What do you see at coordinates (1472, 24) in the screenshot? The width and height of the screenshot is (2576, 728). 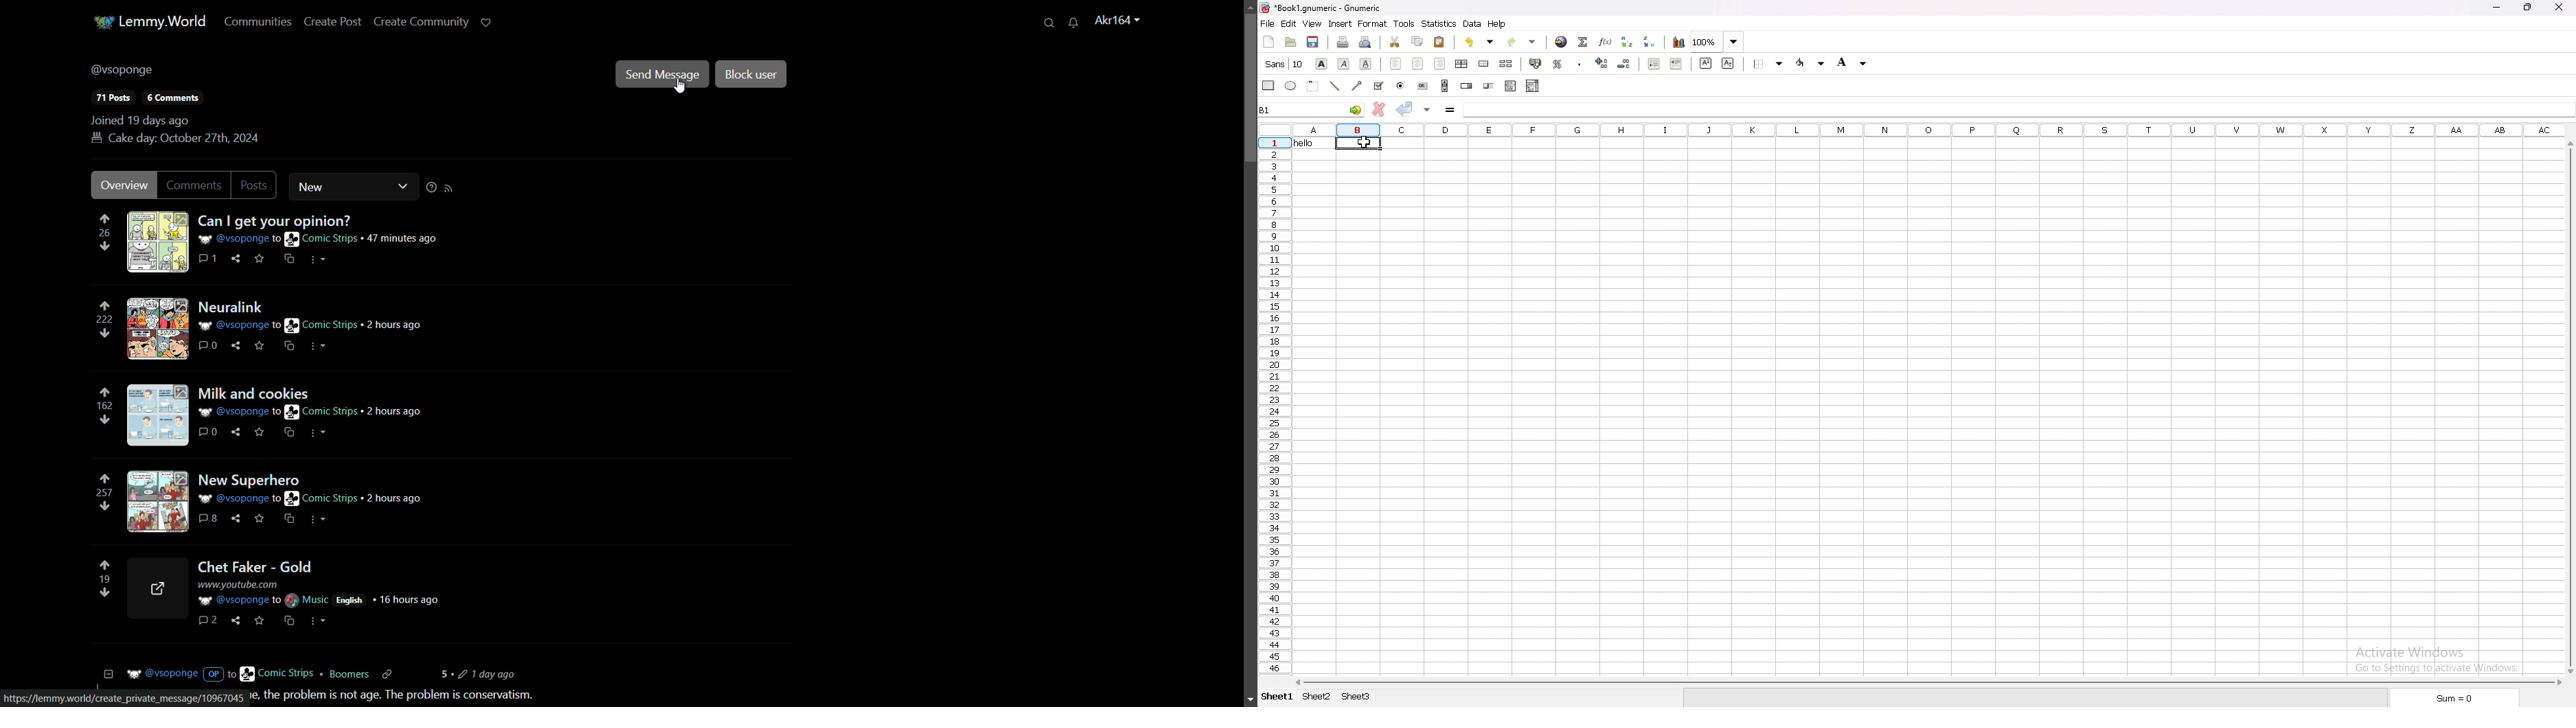 I see `data` at bounding box center [1472, 24].